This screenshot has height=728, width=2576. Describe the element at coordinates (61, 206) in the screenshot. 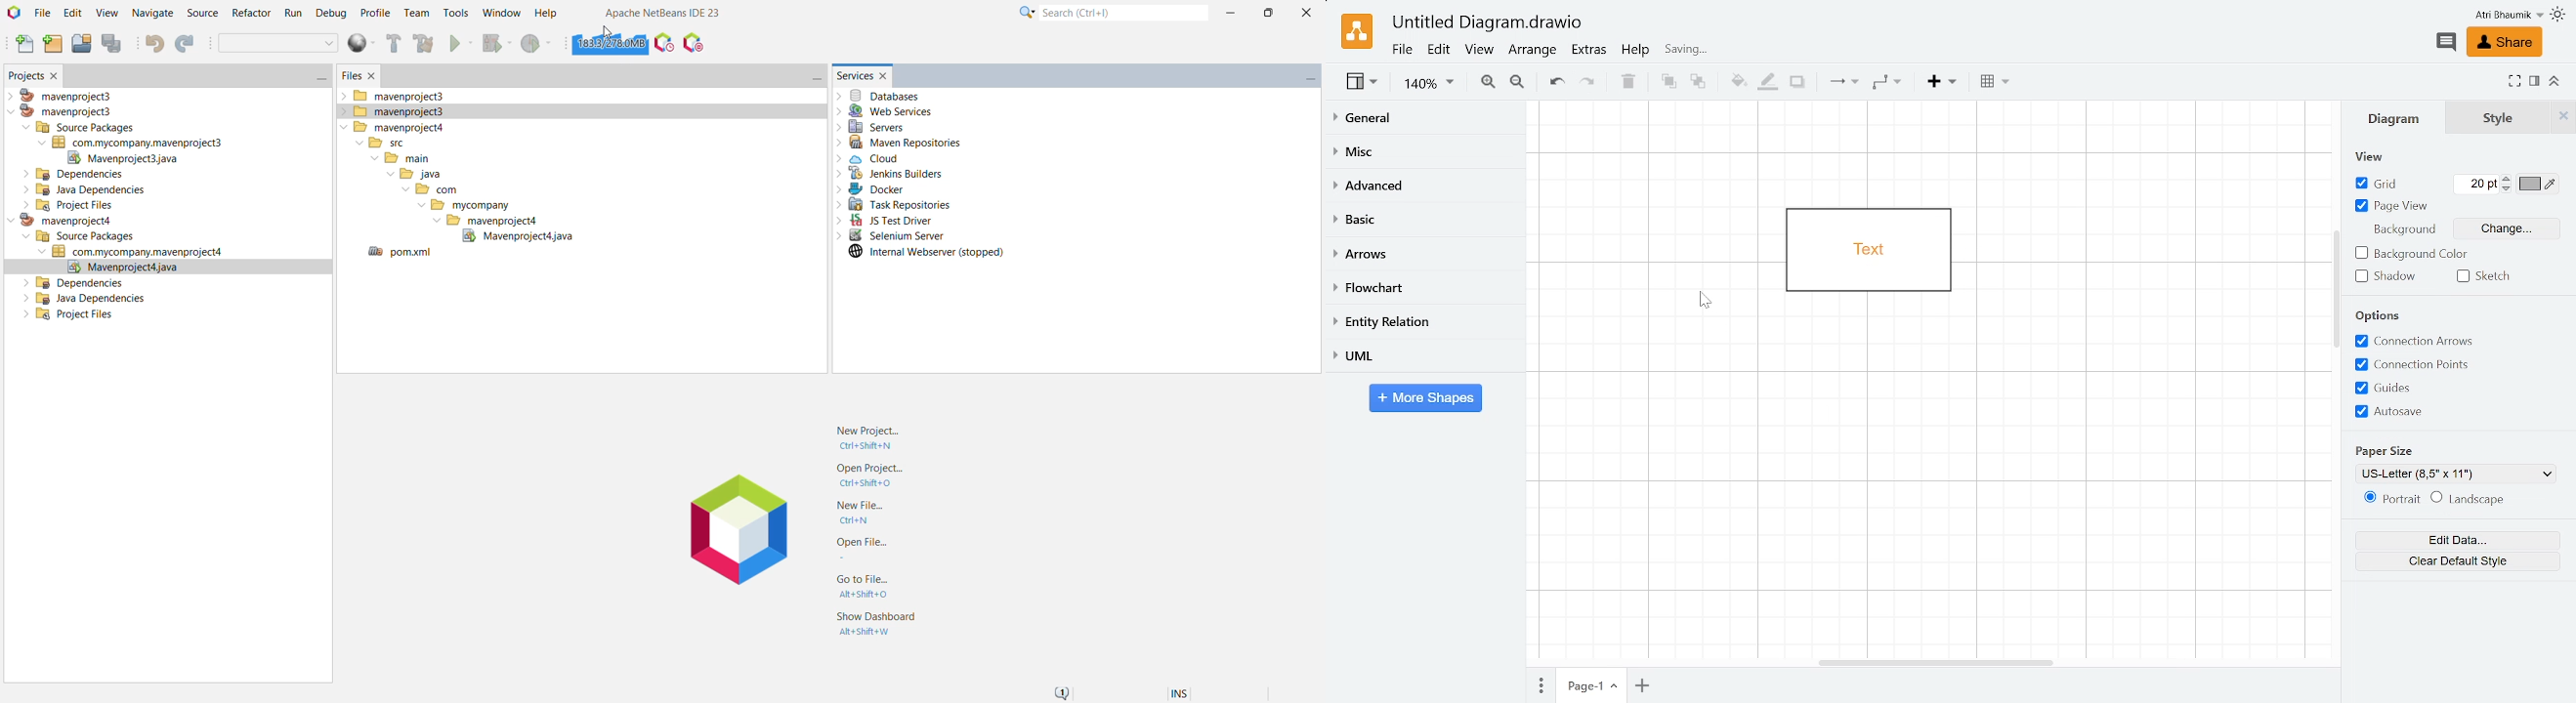

I see `Project Files` at that location.